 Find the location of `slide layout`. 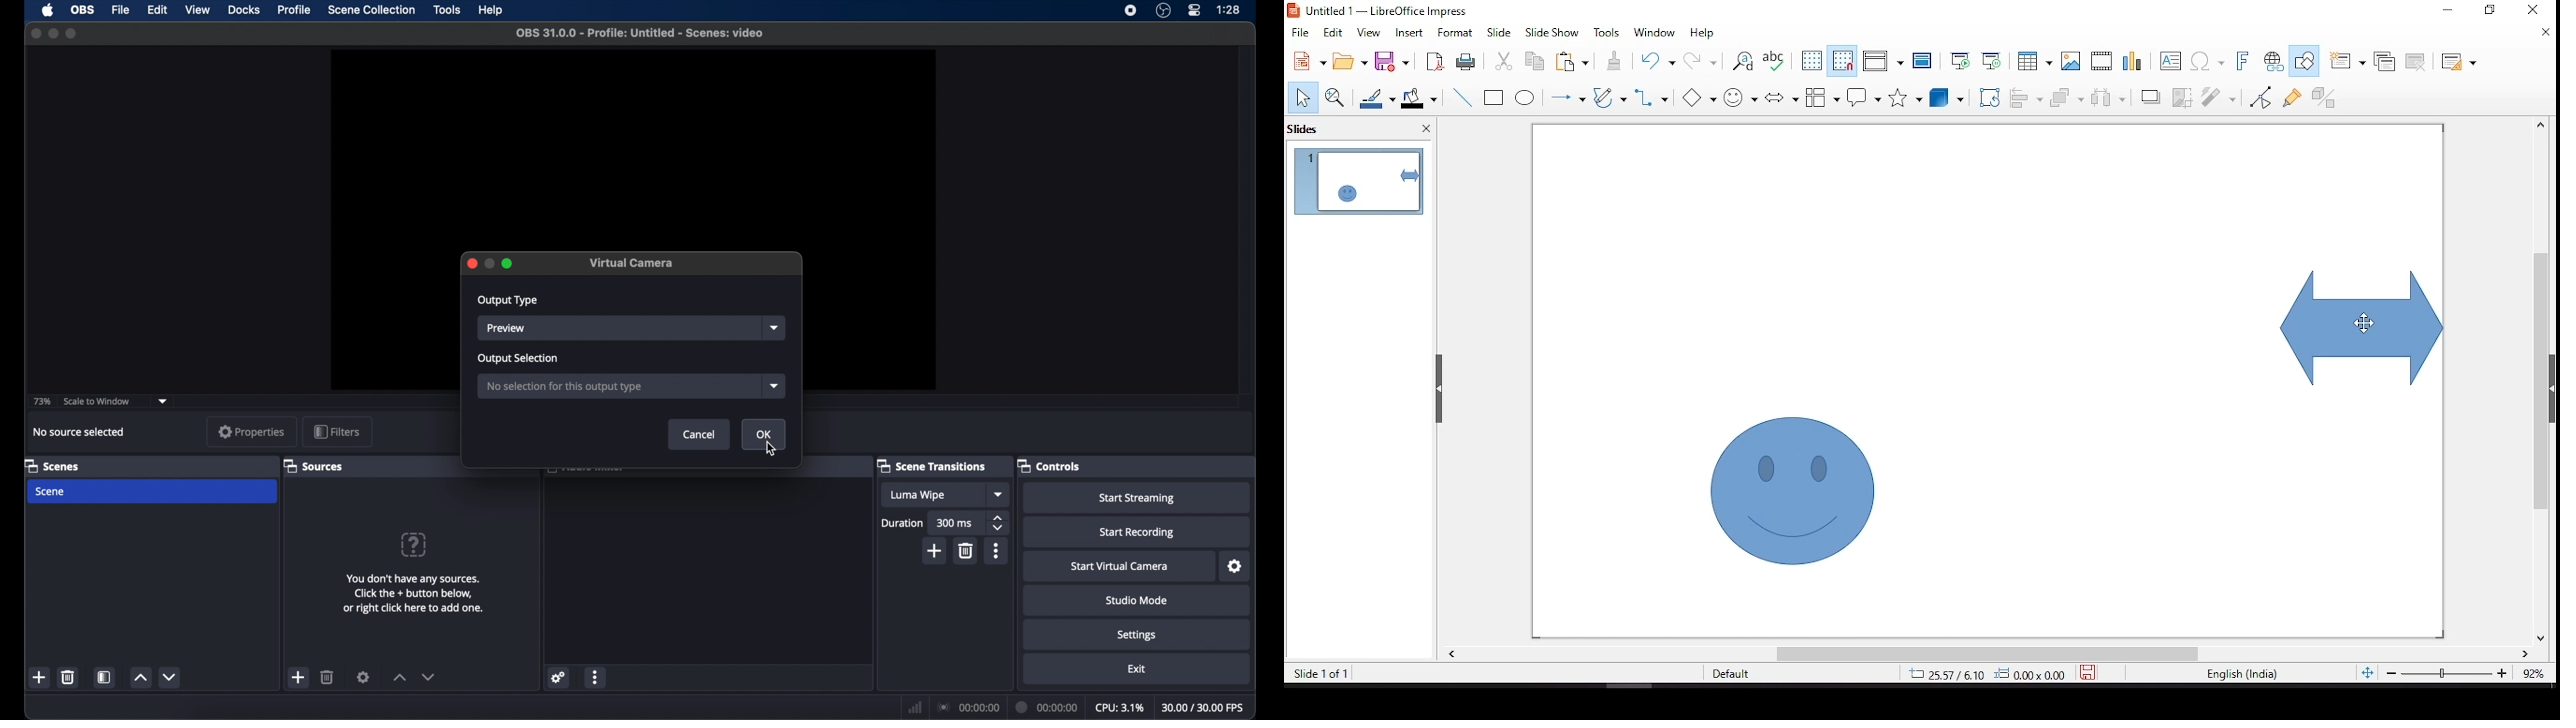

slide layout is located at coordinates (2459, 63).